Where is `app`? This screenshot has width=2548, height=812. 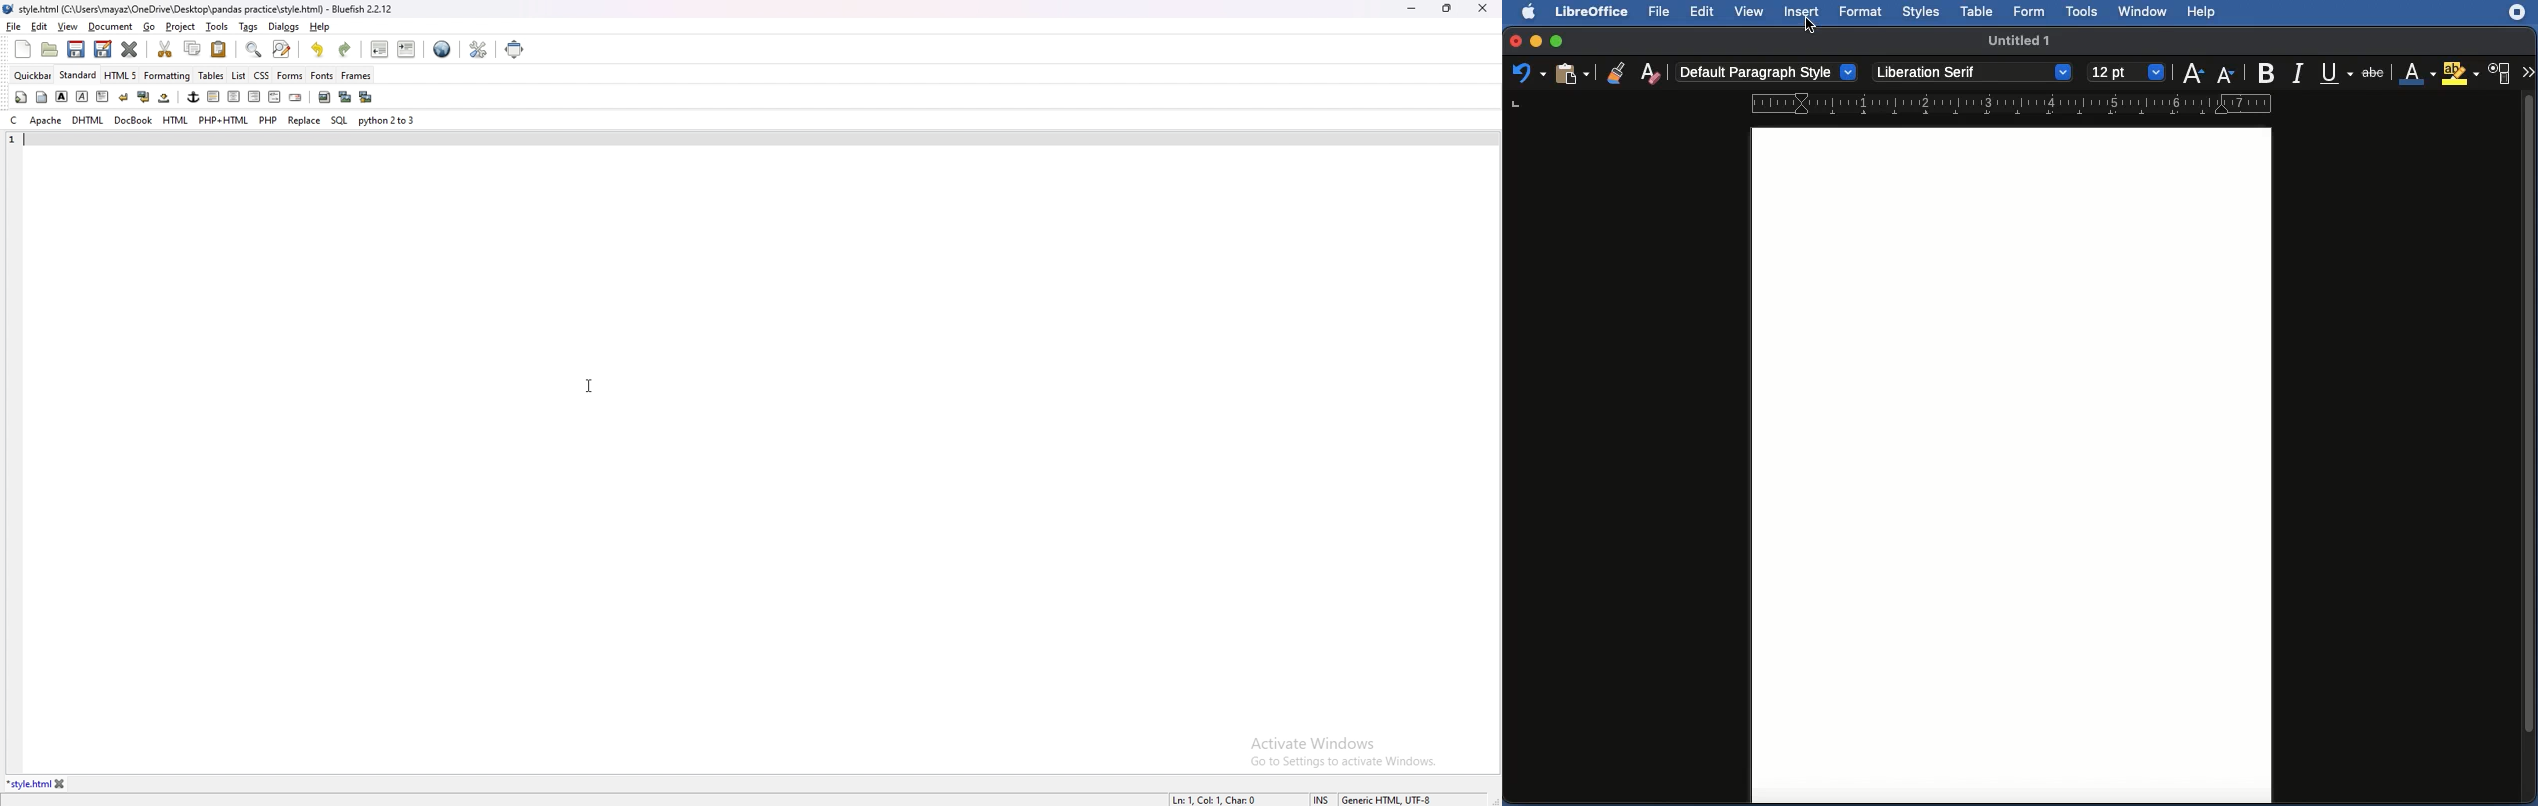 app is located at coordinates (203, 8).